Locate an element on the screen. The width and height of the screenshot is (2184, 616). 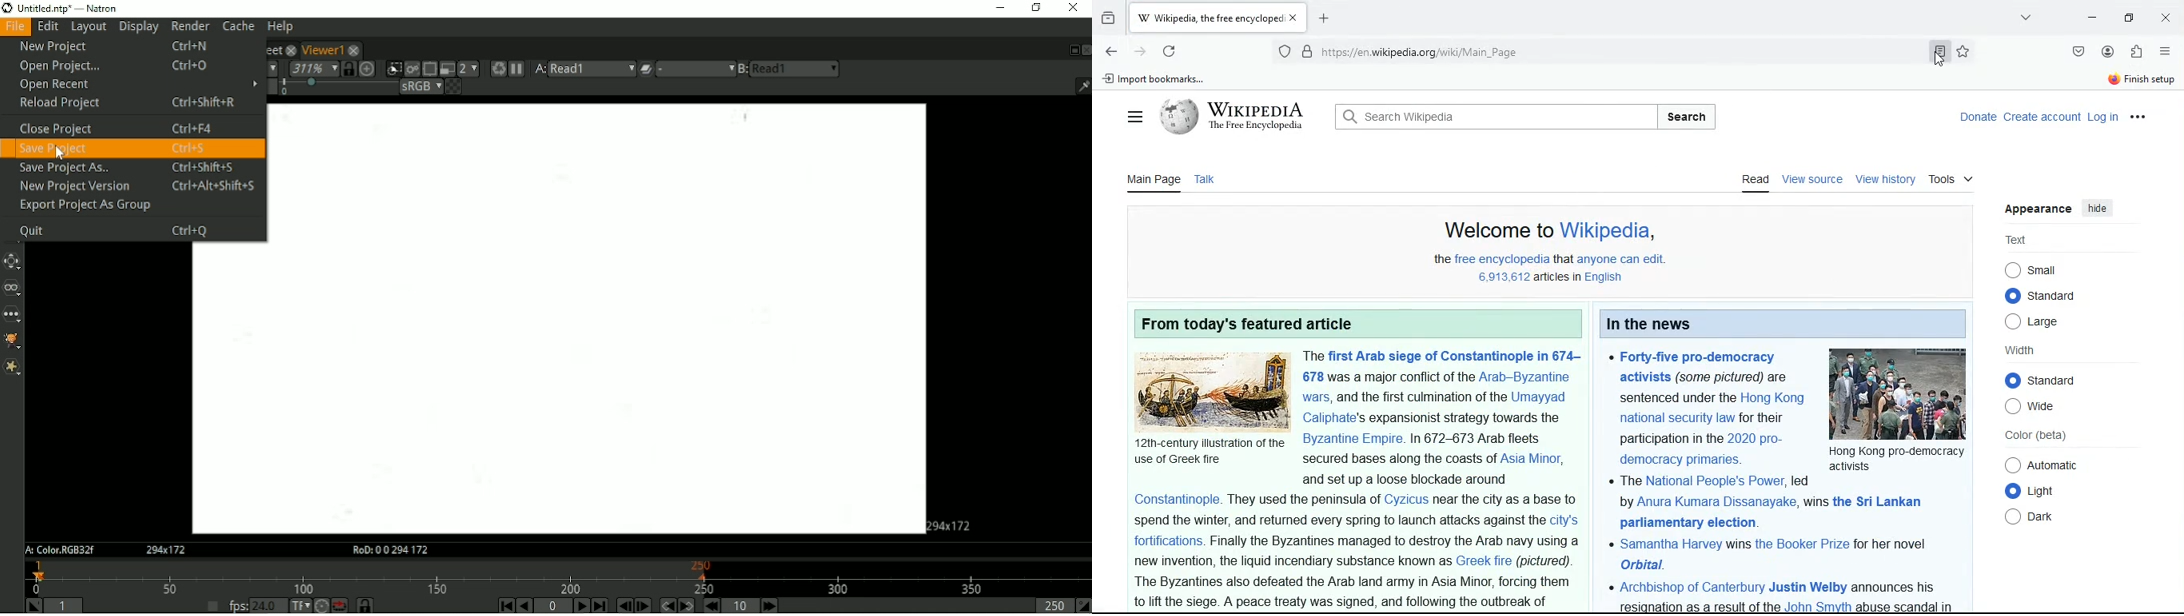
Zoom is located at coordinates (313, 68).